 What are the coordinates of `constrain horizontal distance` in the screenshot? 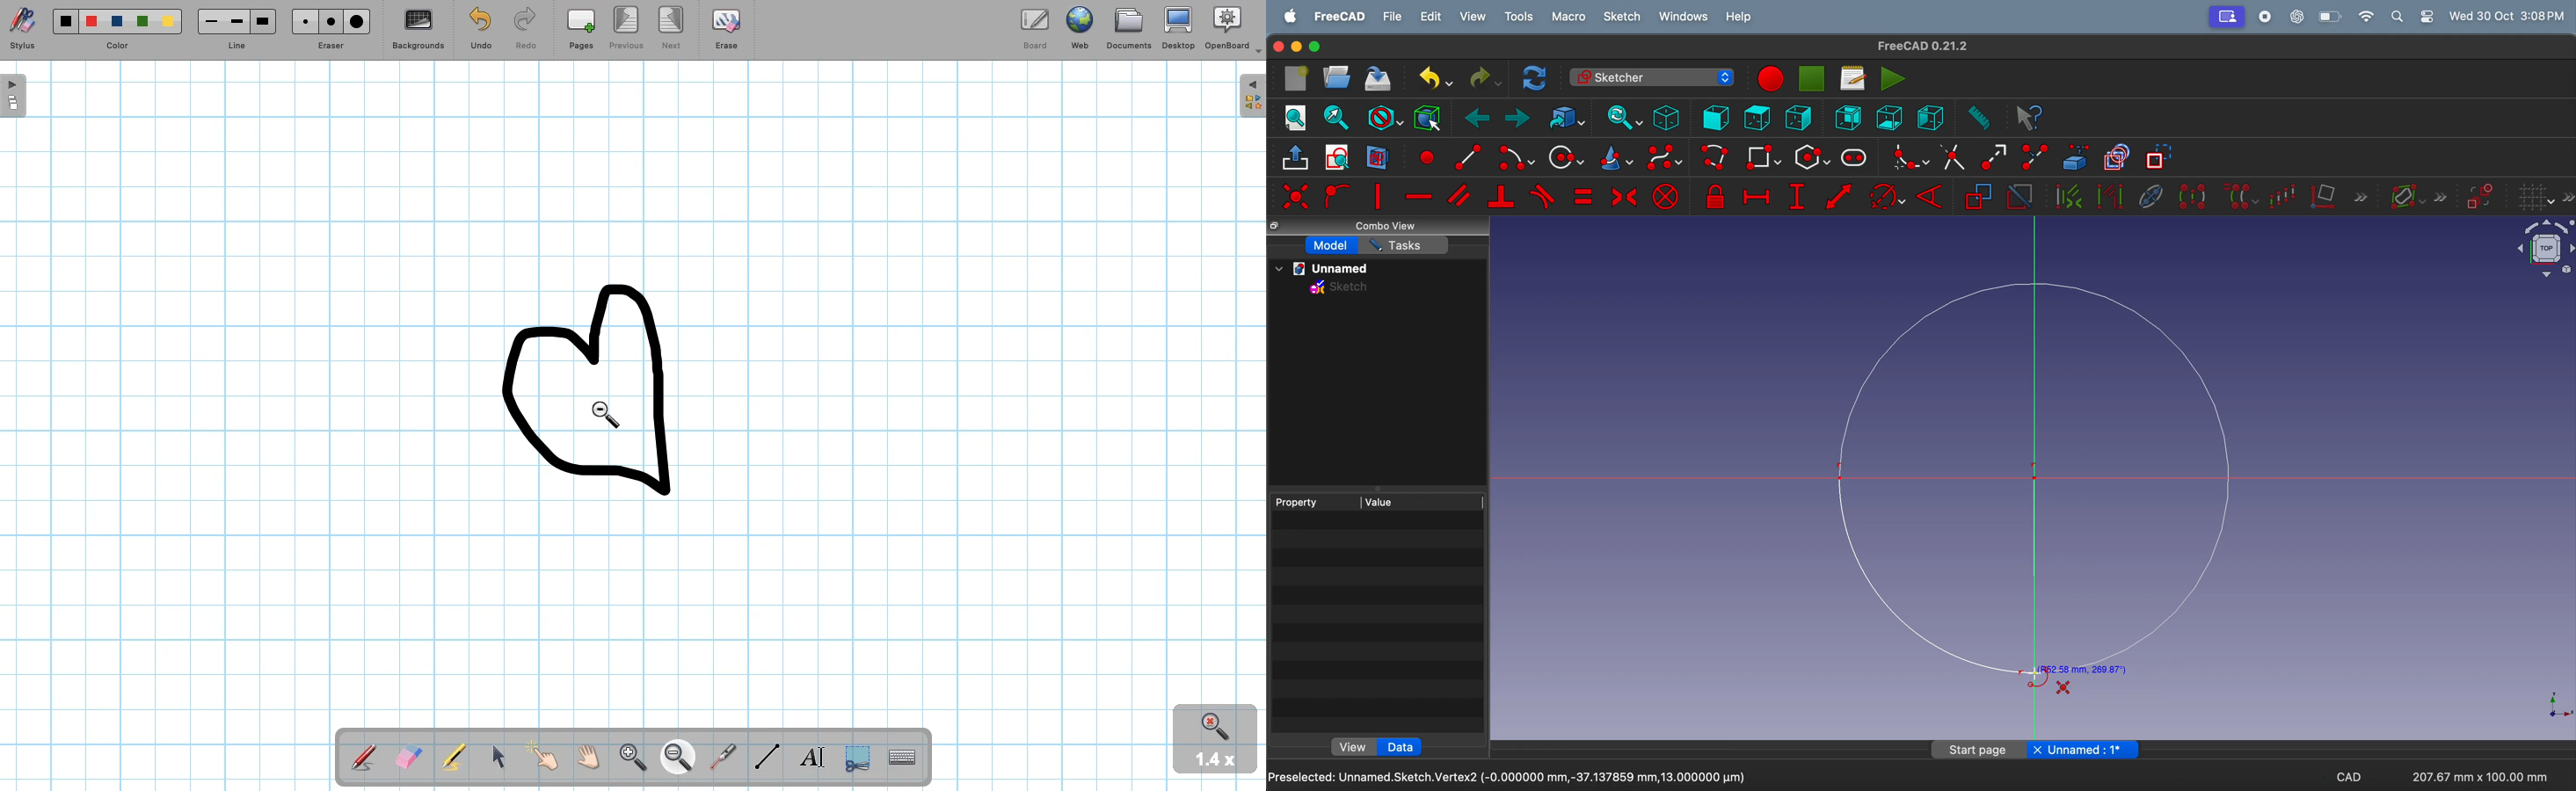 It's located at (1756, 194).